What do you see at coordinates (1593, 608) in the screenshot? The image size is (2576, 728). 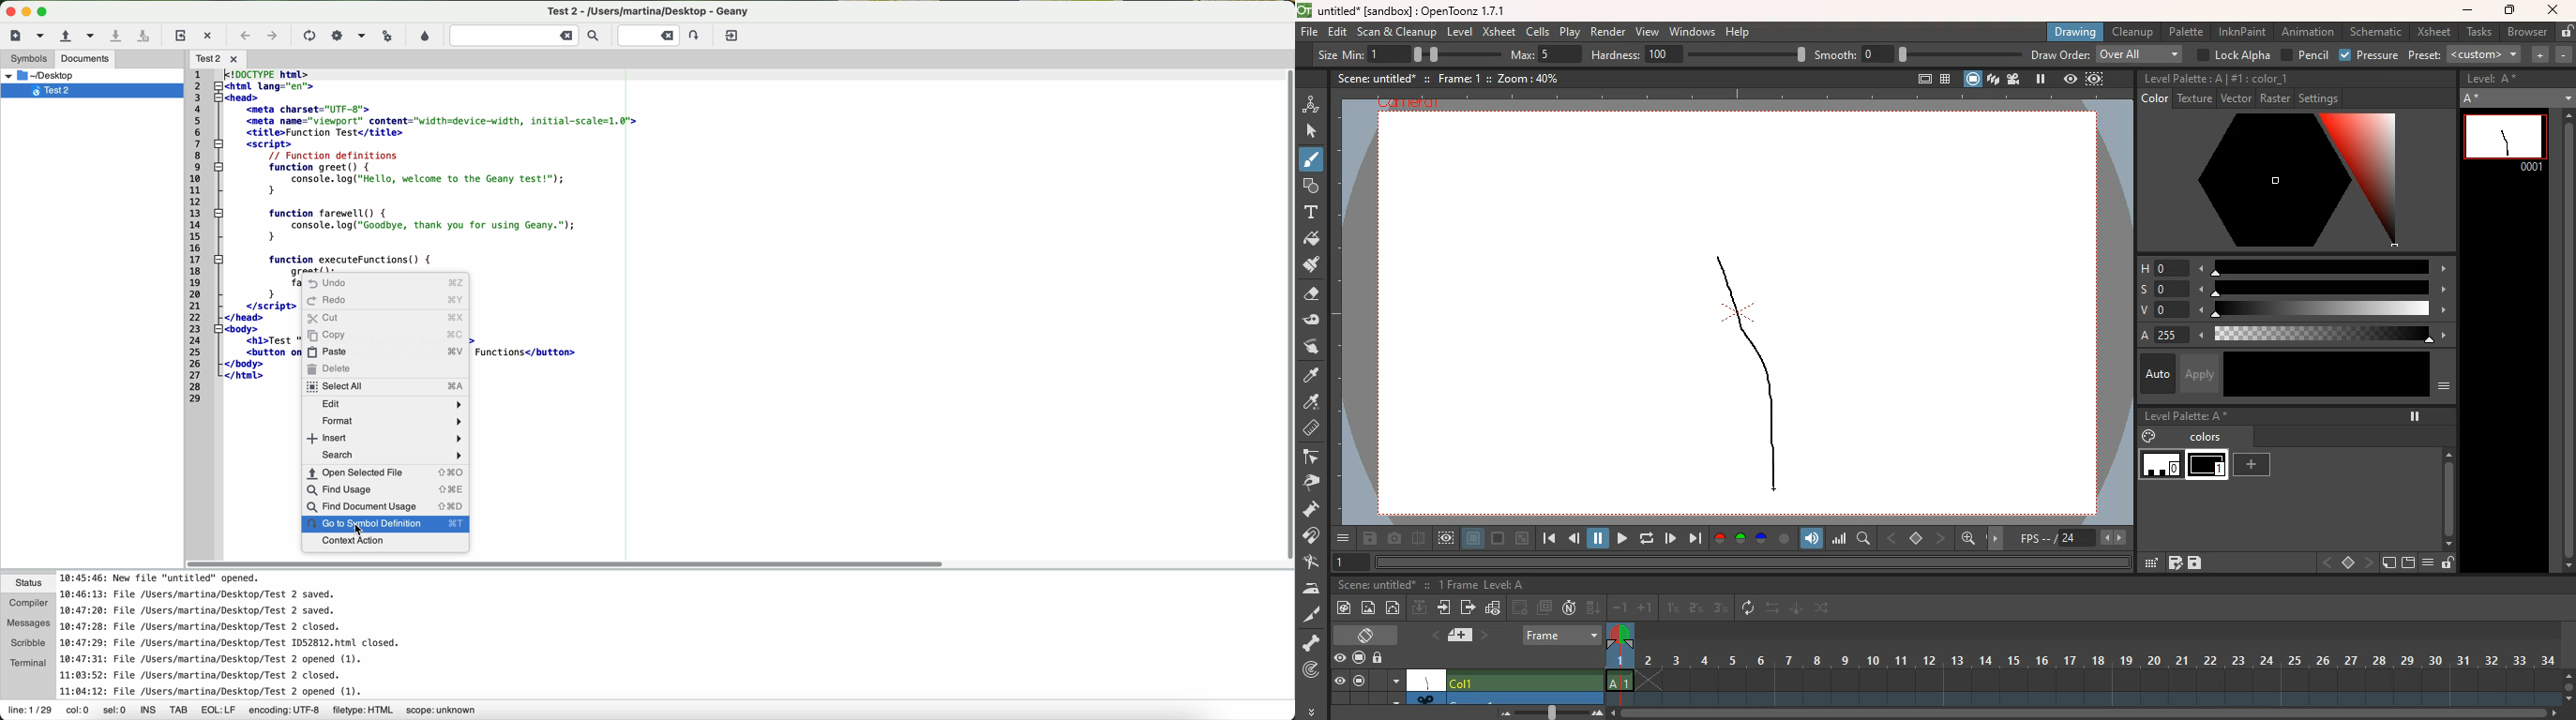 I see `down` at bounding box center [1593, 608].